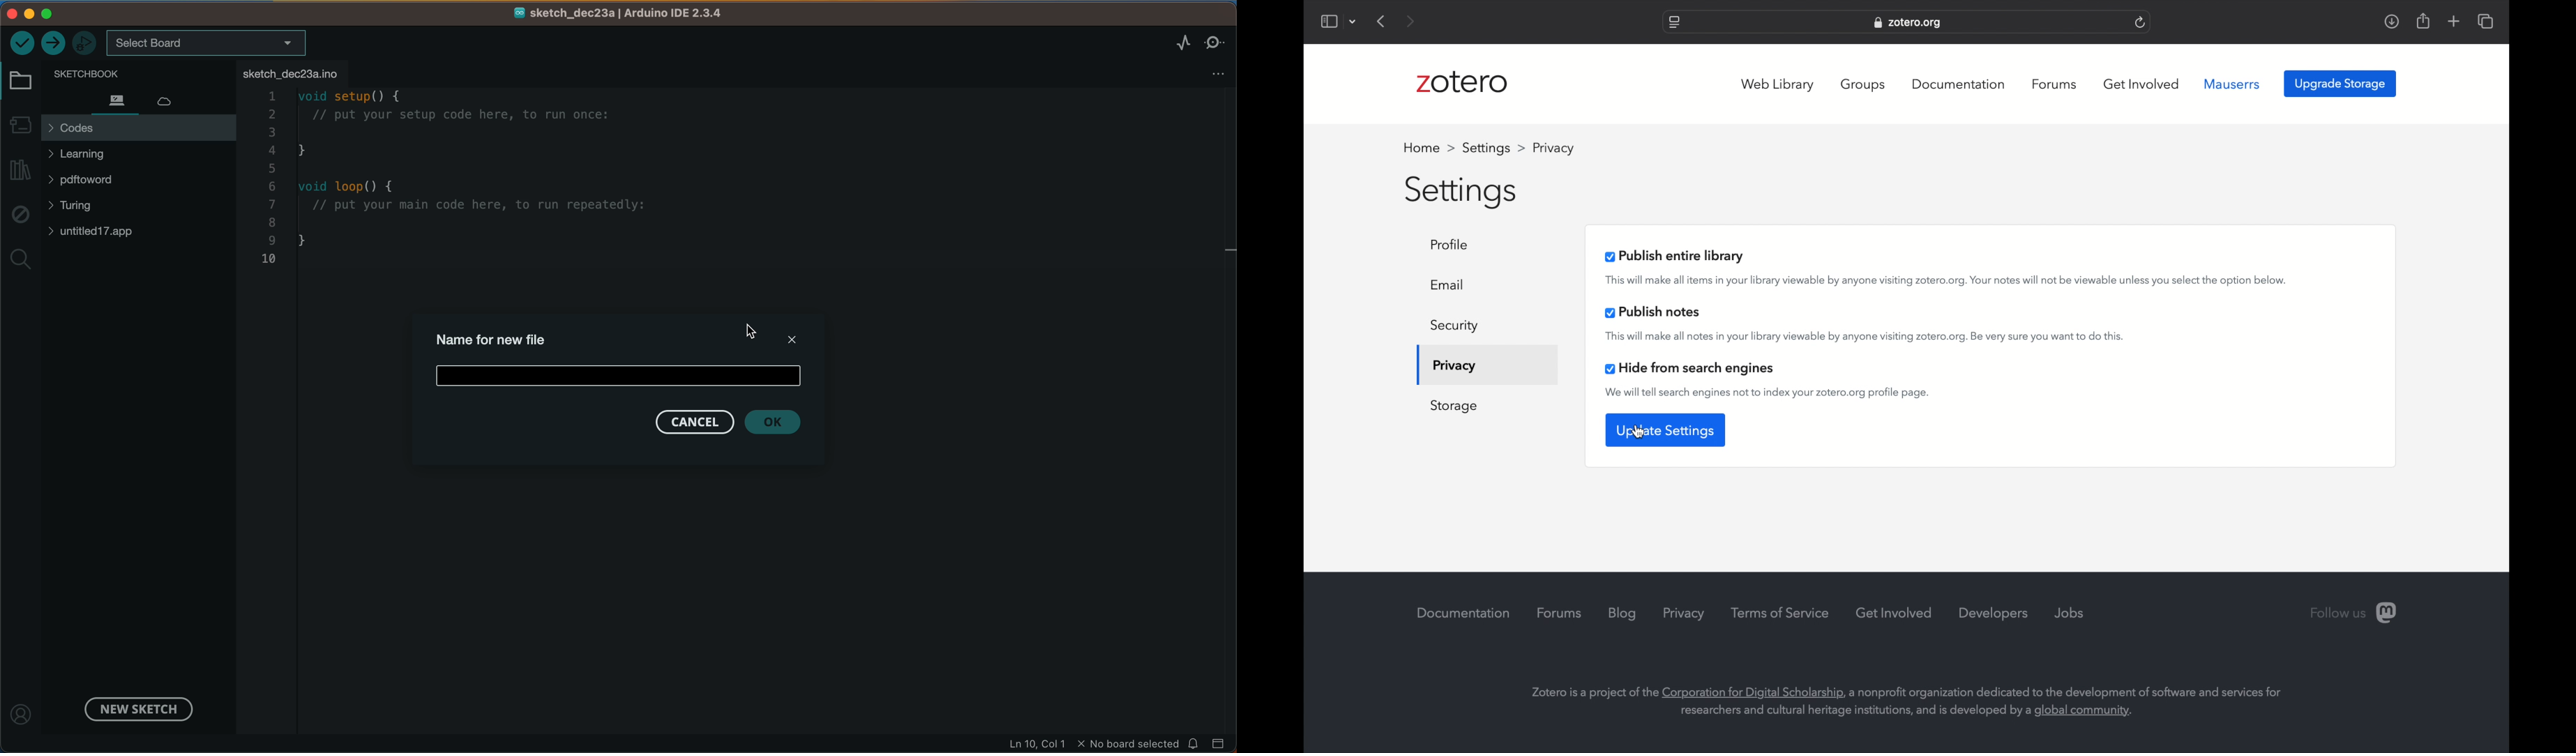 Image resolution: width=2576 pixels, height=756 pixels. I want to click on privacy, so click(1685, 614).